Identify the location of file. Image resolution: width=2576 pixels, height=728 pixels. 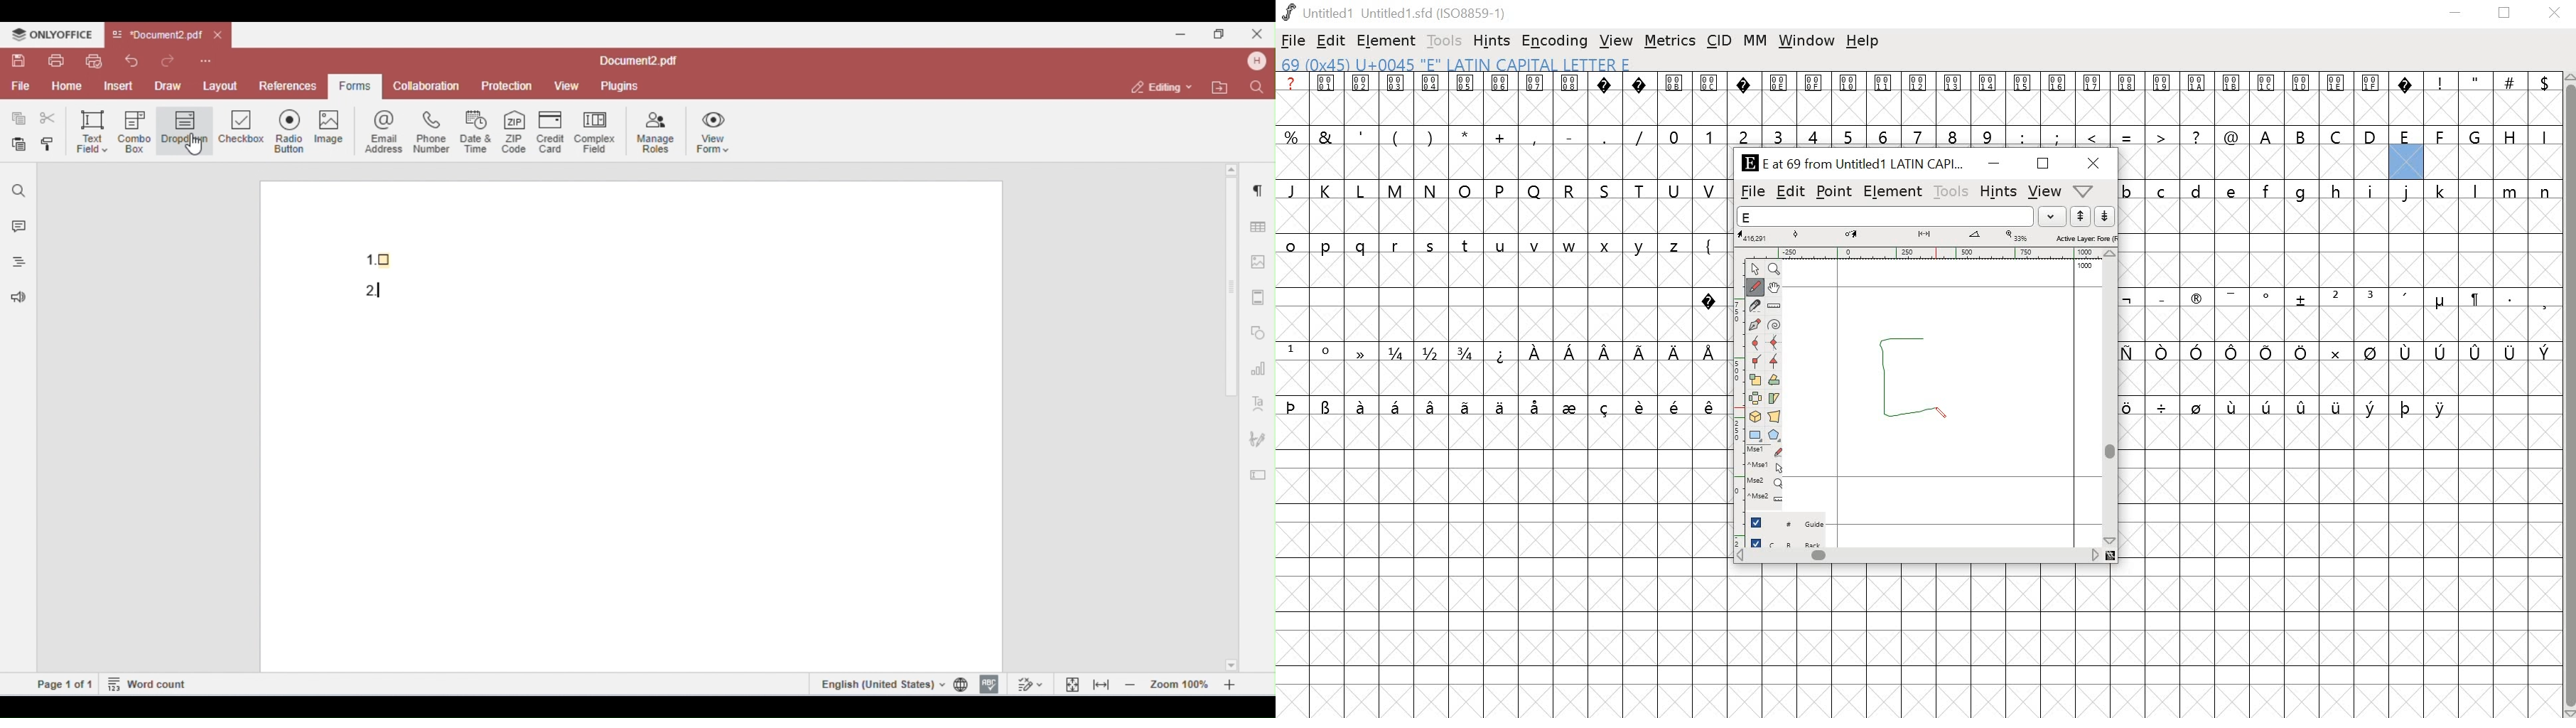
(1293, 42).